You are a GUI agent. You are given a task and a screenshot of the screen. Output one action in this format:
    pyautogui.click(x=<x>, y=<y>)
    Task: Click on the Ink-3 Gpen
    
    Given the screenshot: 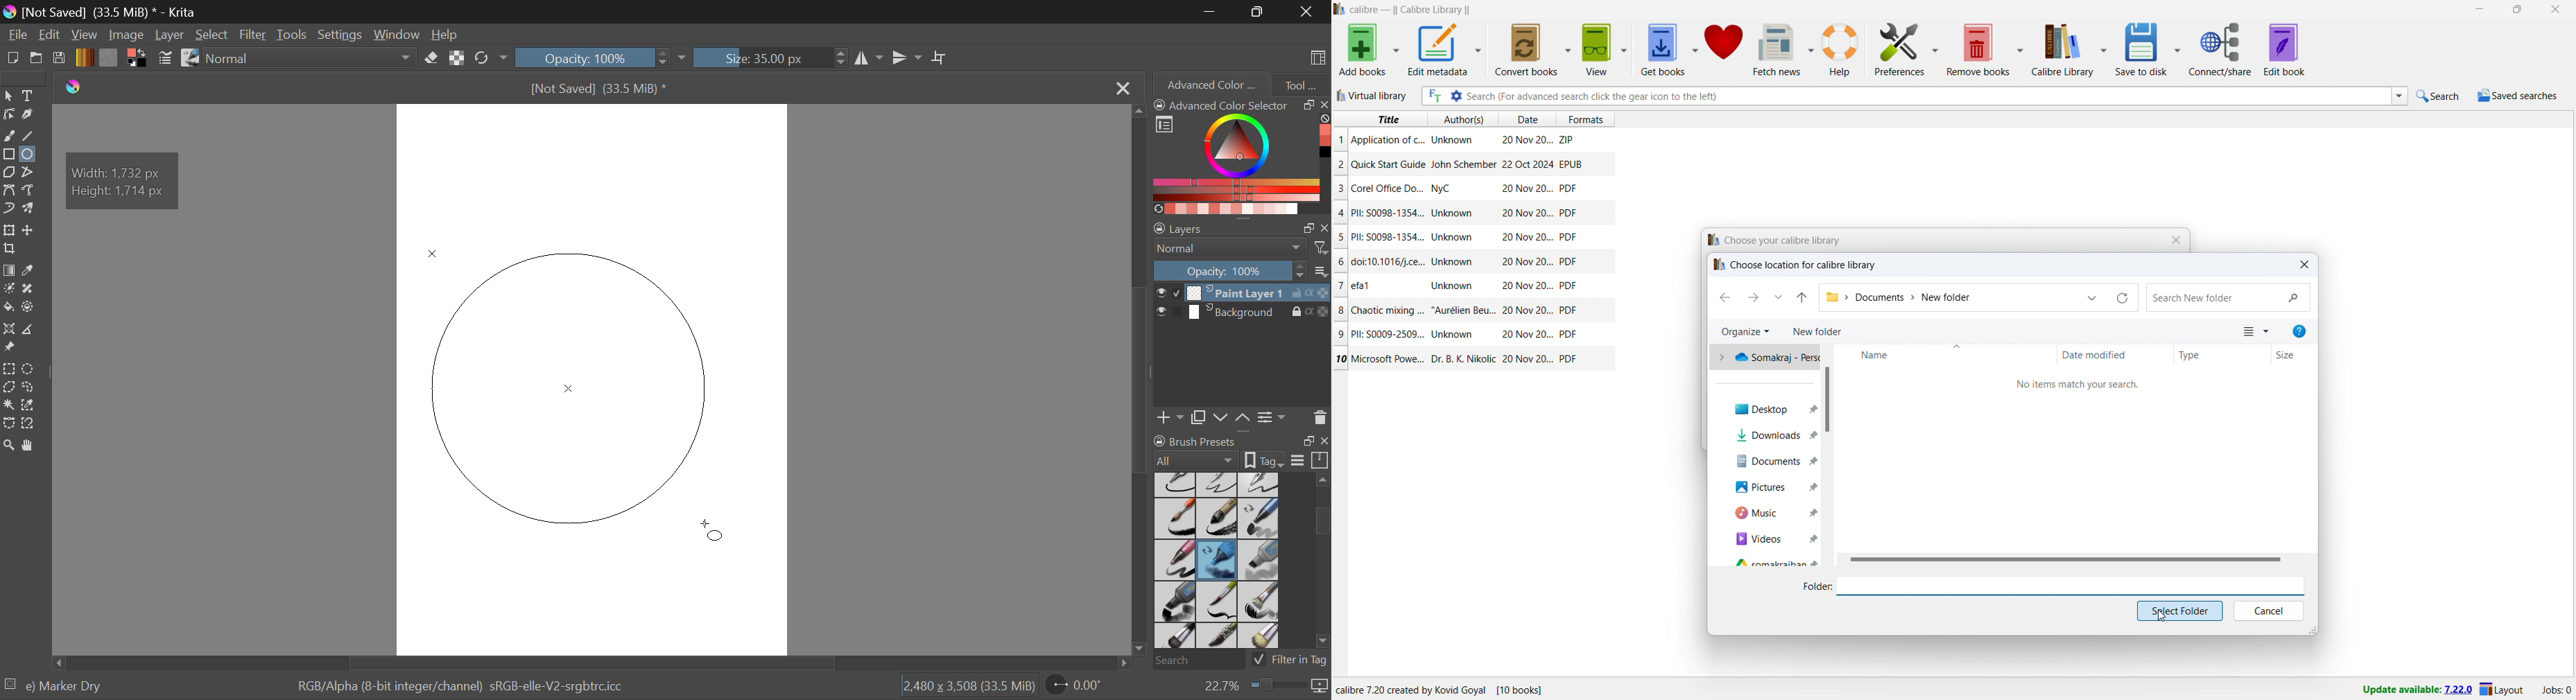 What is the action you would take?
    pyautogui.click(x=1219, y=484)
    